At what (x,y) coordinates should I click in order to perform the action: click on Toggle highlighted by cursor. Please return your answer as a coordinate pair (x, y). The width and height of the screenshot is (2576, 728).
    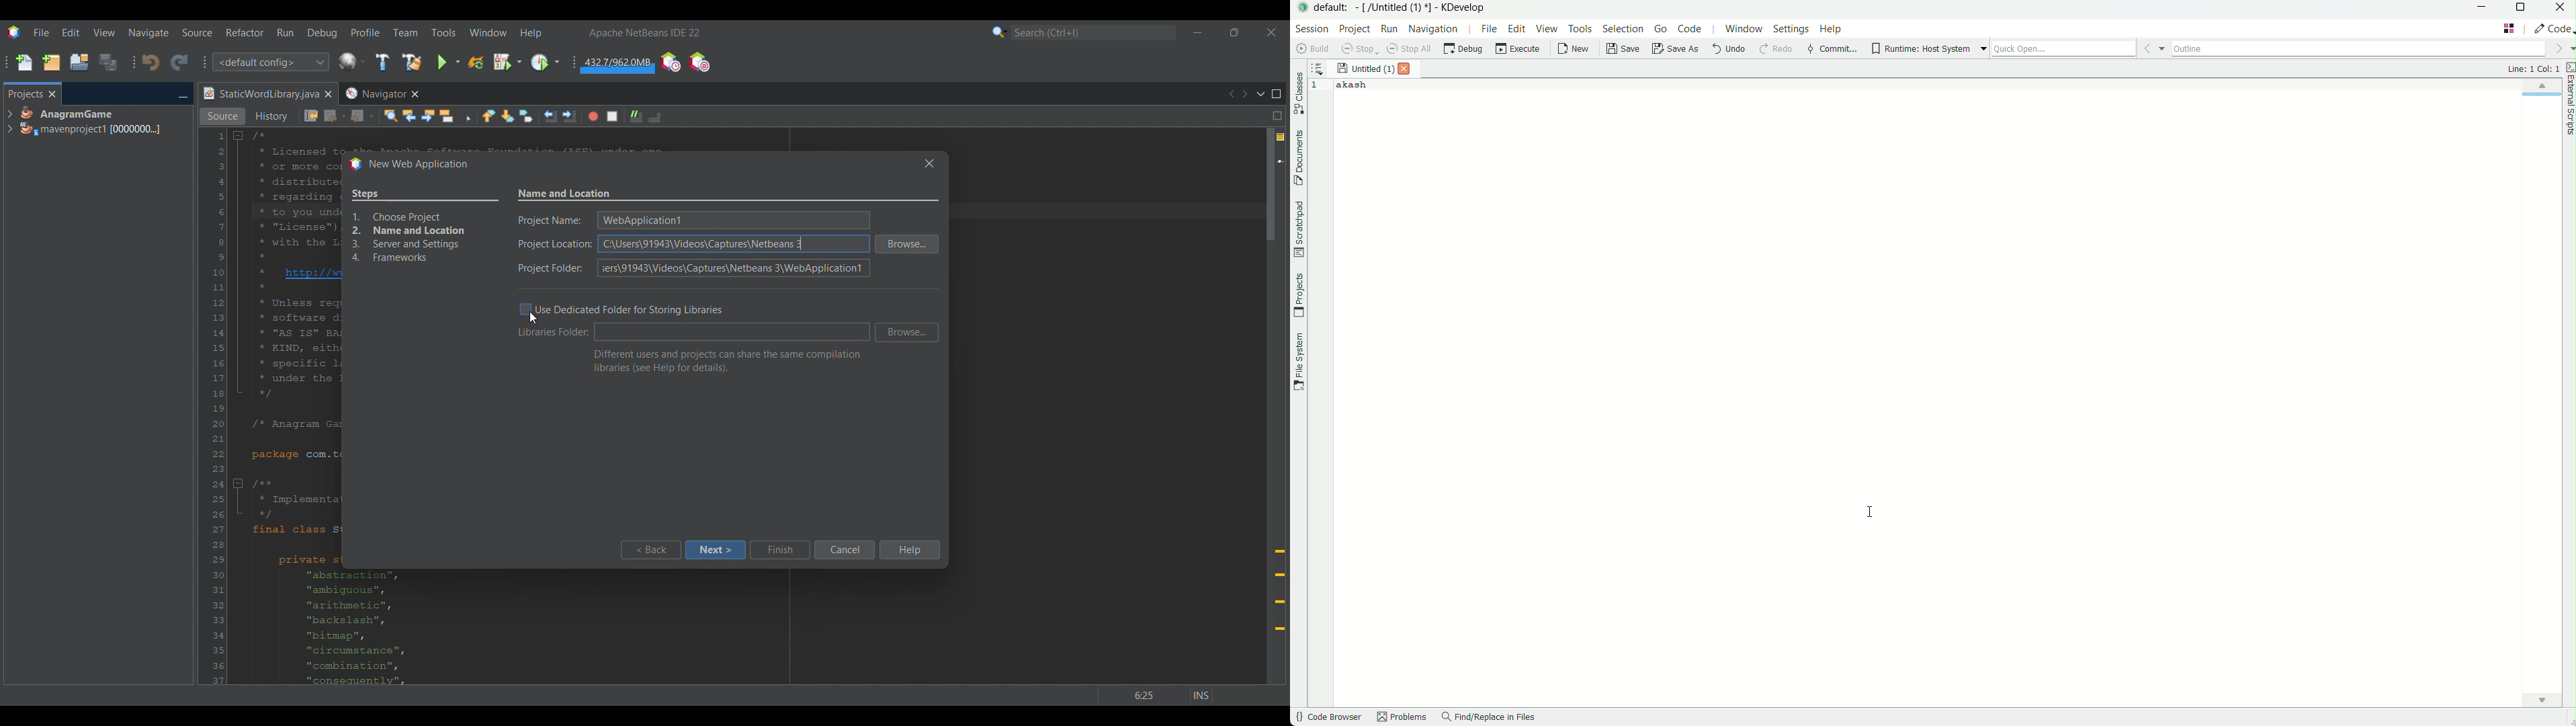
    Looking at the image, I should click on (531, 315).